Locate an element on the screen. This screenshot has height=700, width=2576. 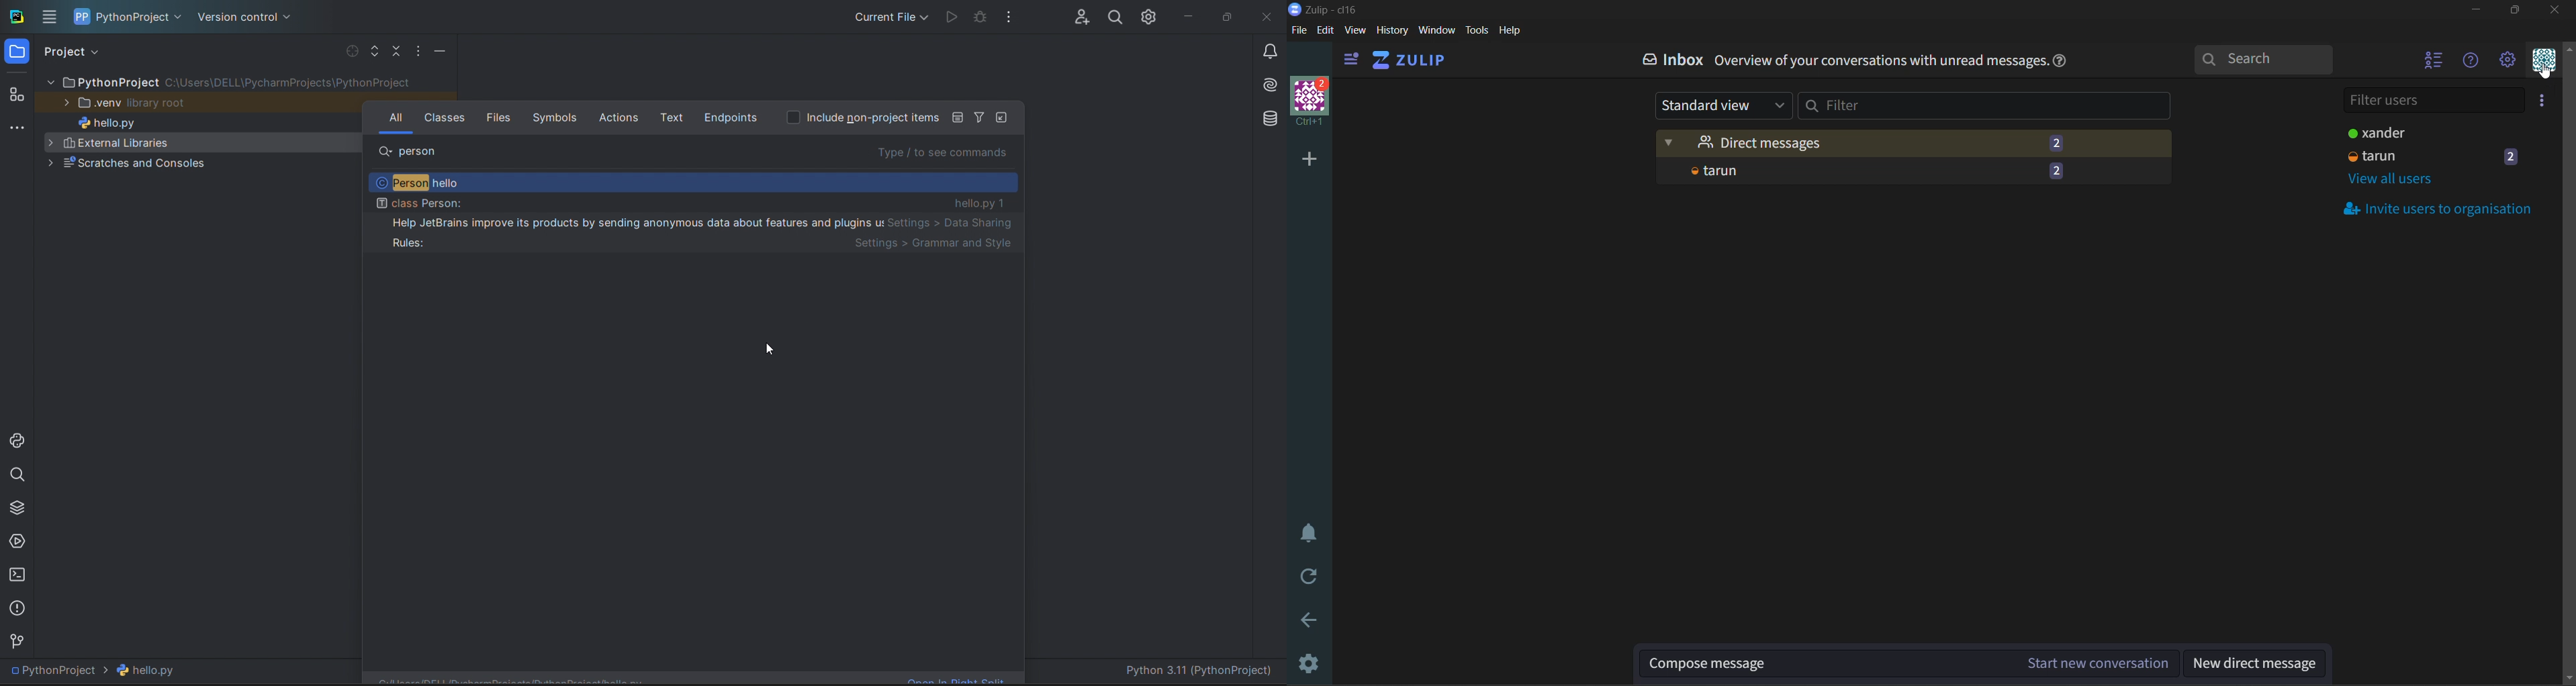
personal menu is located at coordinates (2544, 62).